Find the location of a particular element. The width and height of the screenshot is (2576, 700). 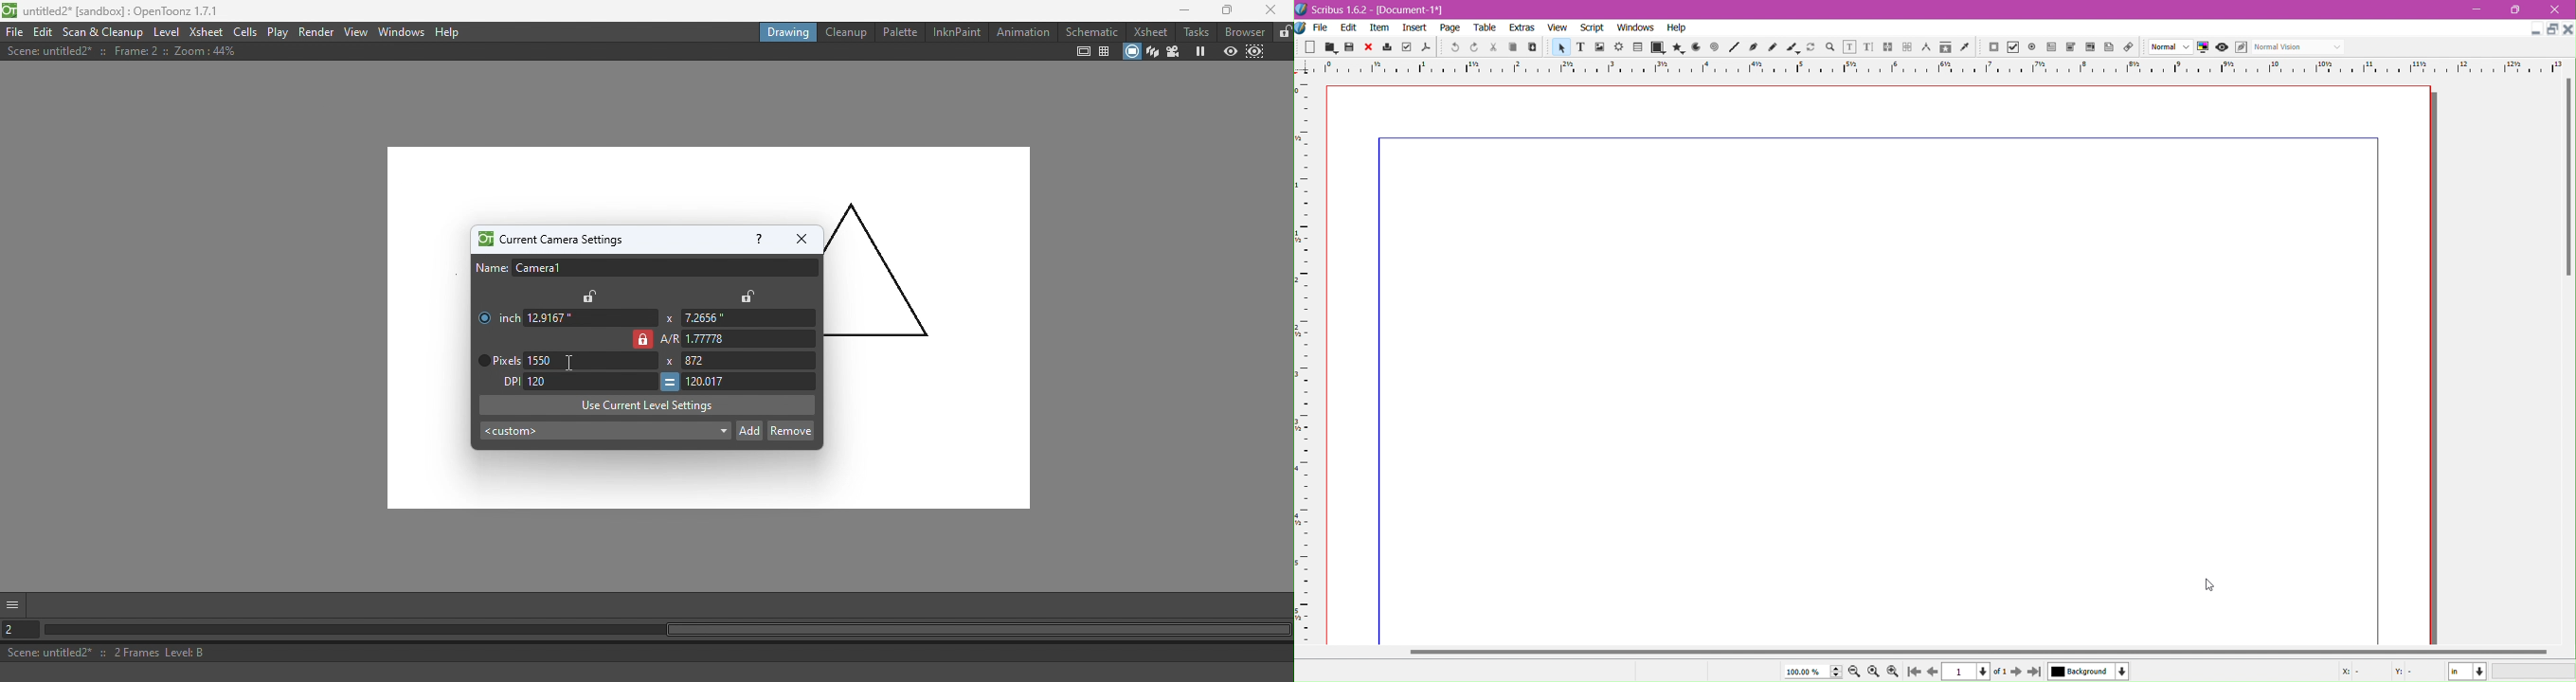

table is located at coordinates (1638, 47).